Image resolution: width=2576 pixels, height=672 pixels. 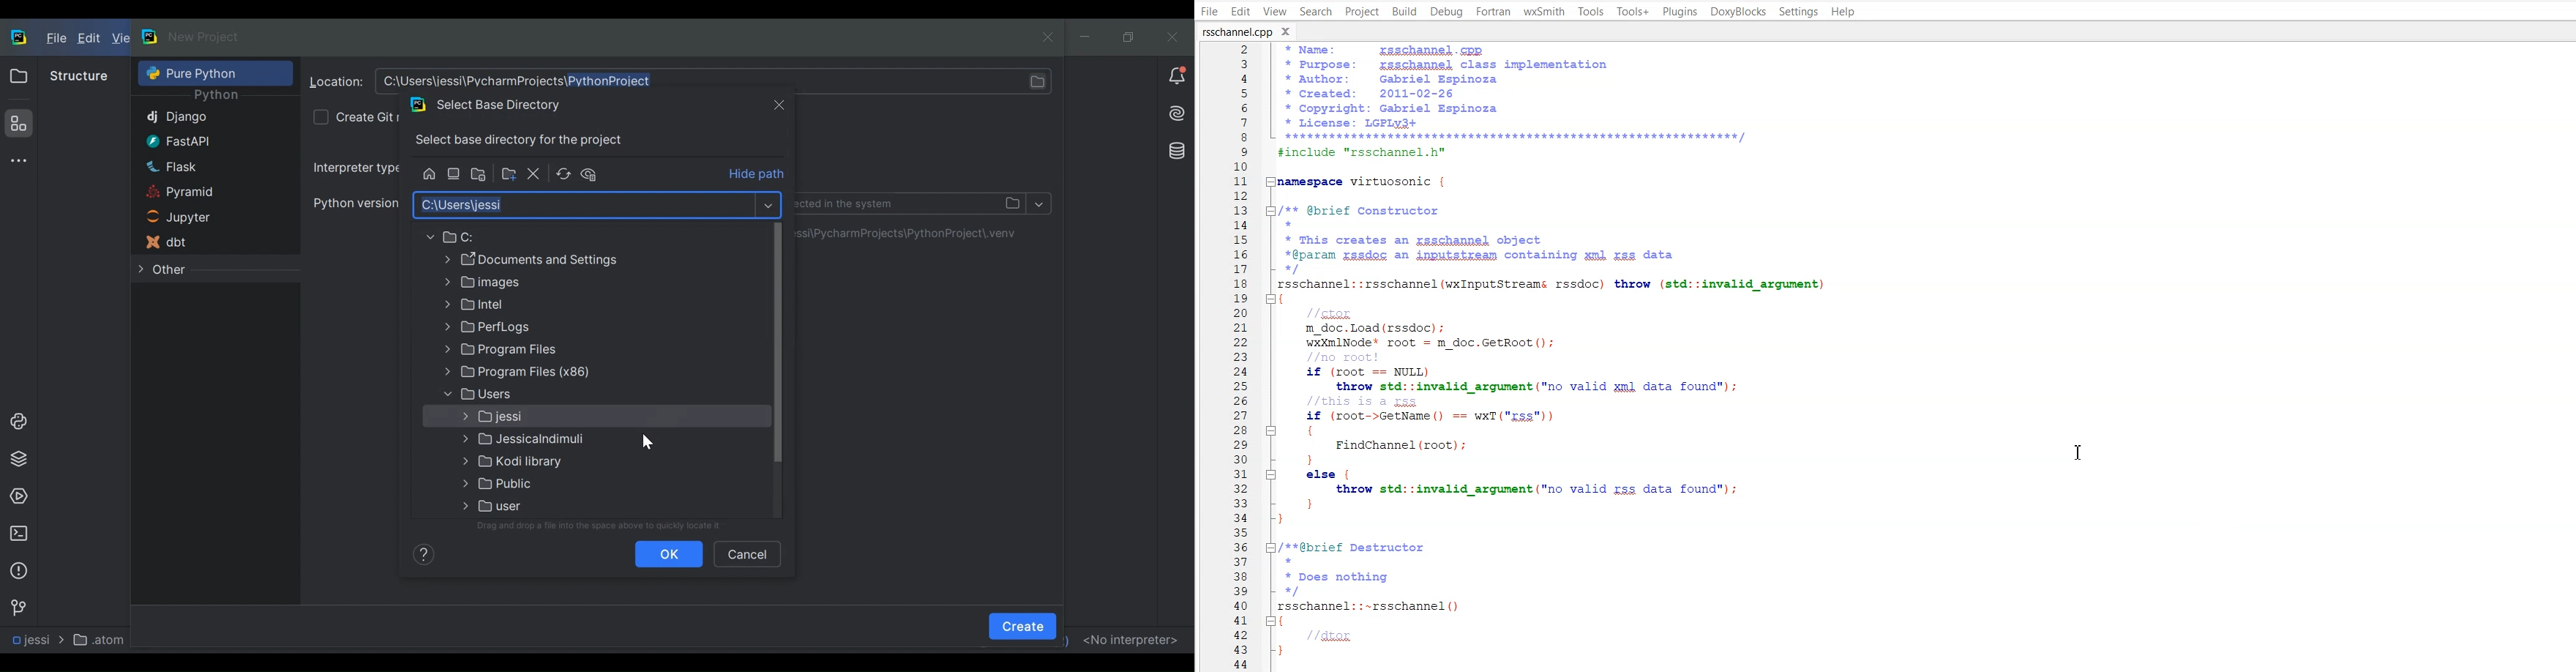 I want to click on Collapse, so click(x=1272, y=211).